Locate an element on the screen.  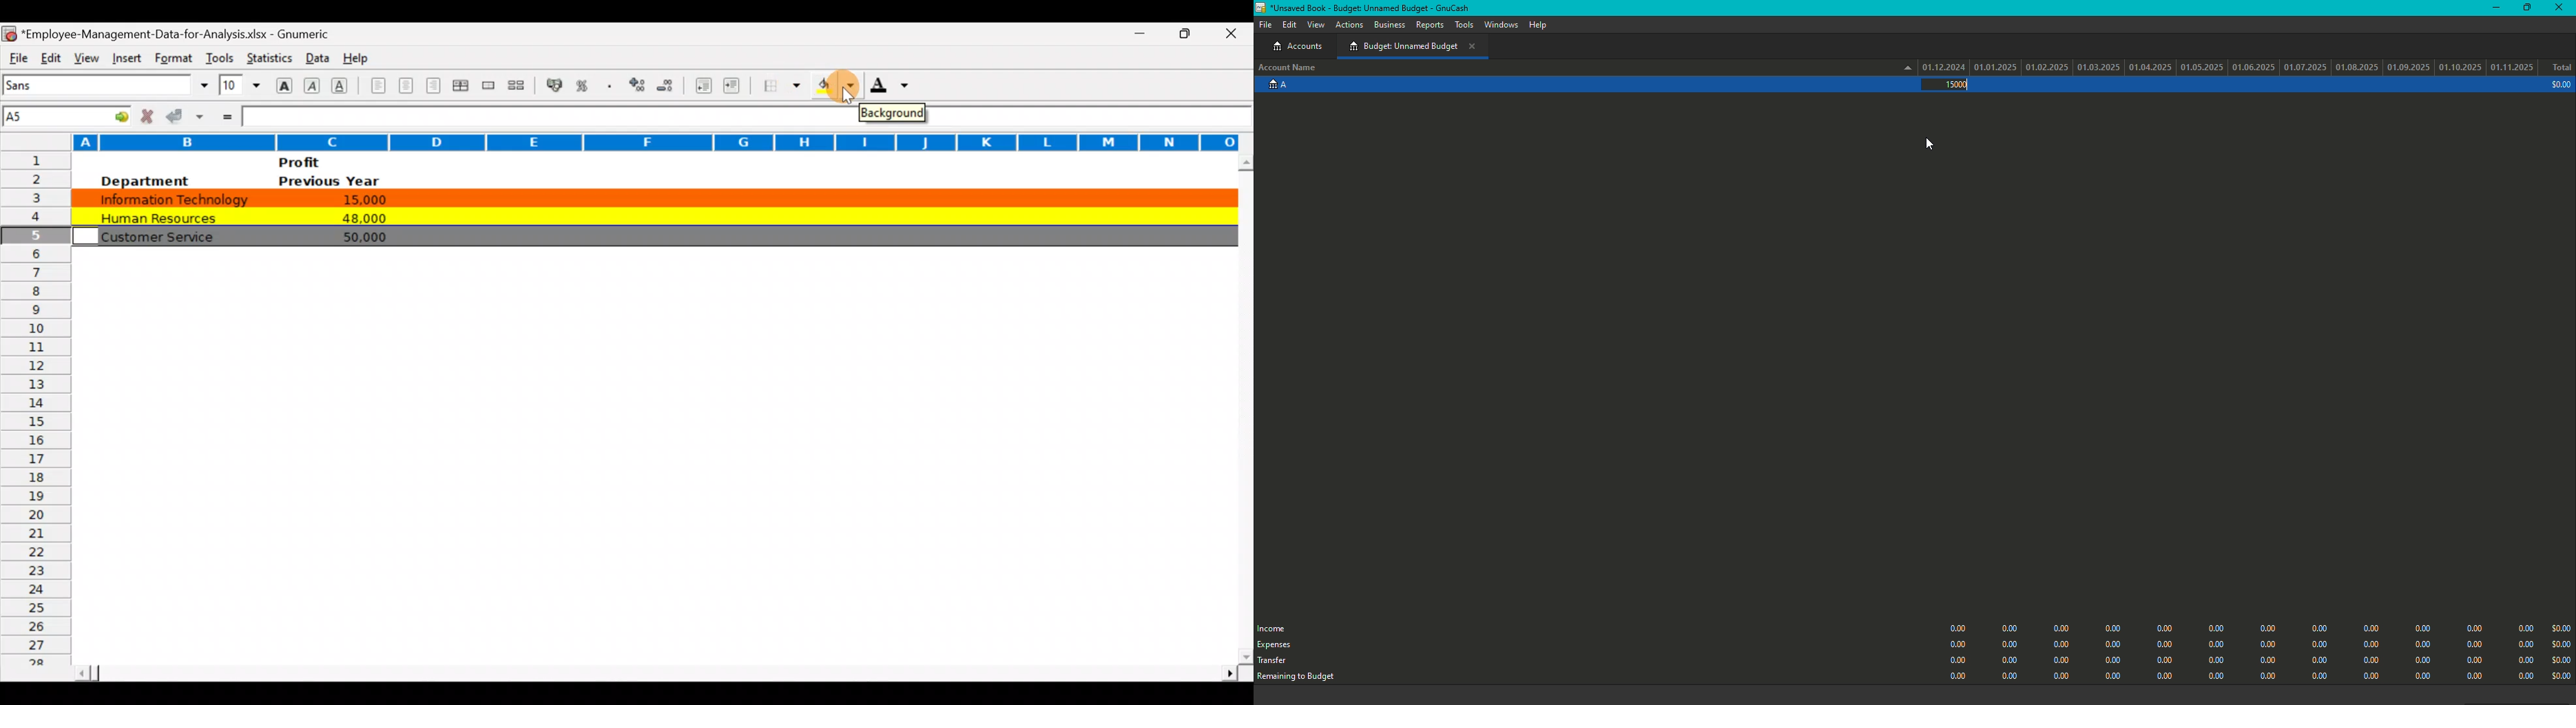
Data is located at coordinates (314, 55).